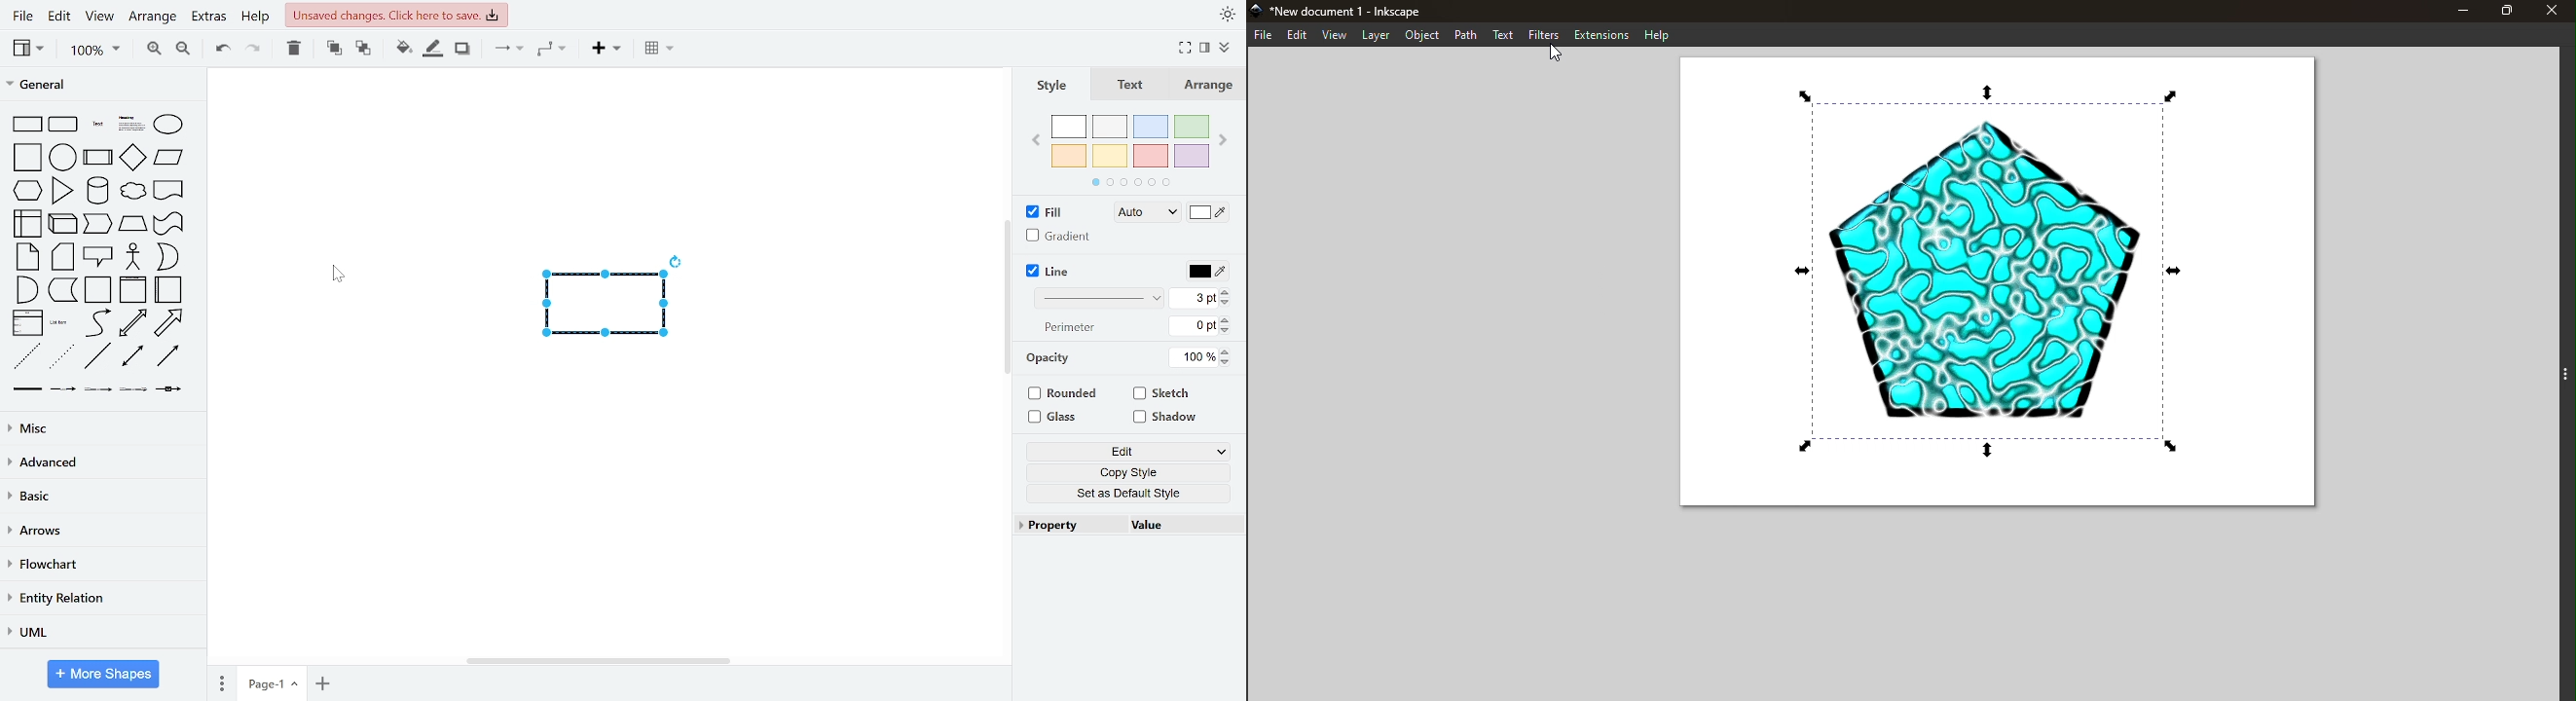 This screenshot has height=728, width=2576. Describe the element at coordinates (1058, 237) in the screenshot. I see `gradient` at that location.